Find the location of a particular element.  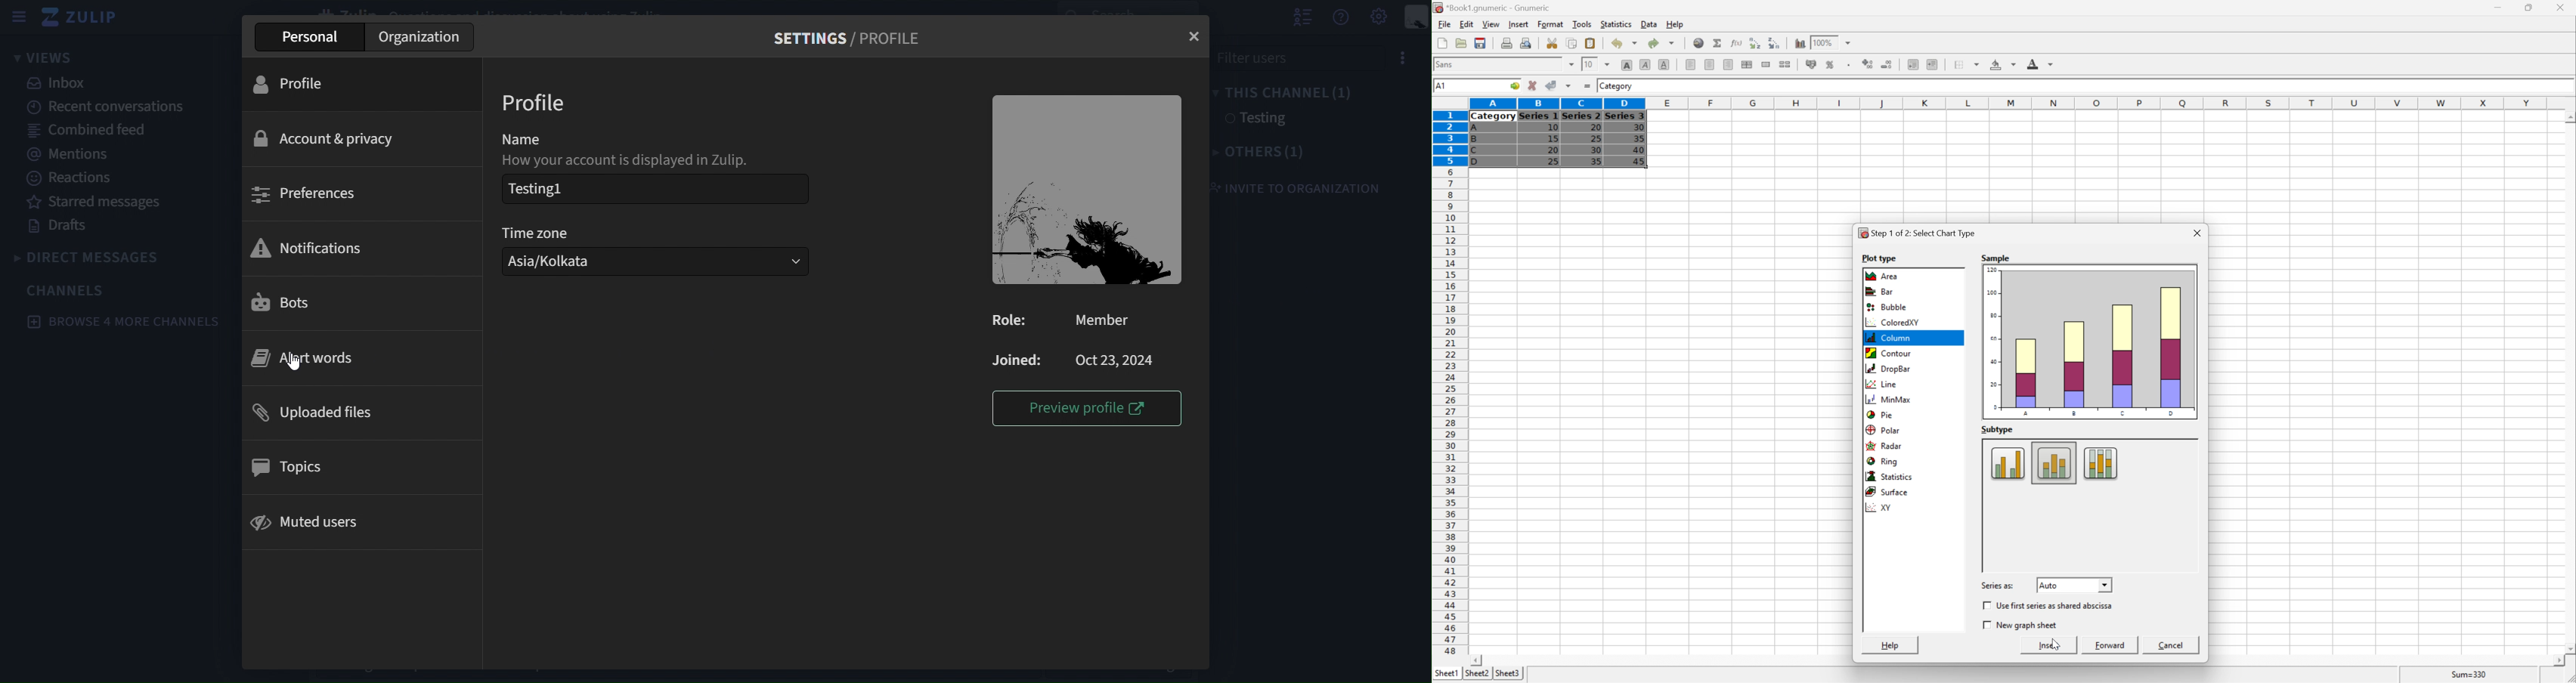

notifications is located at coordinates (317, 246).